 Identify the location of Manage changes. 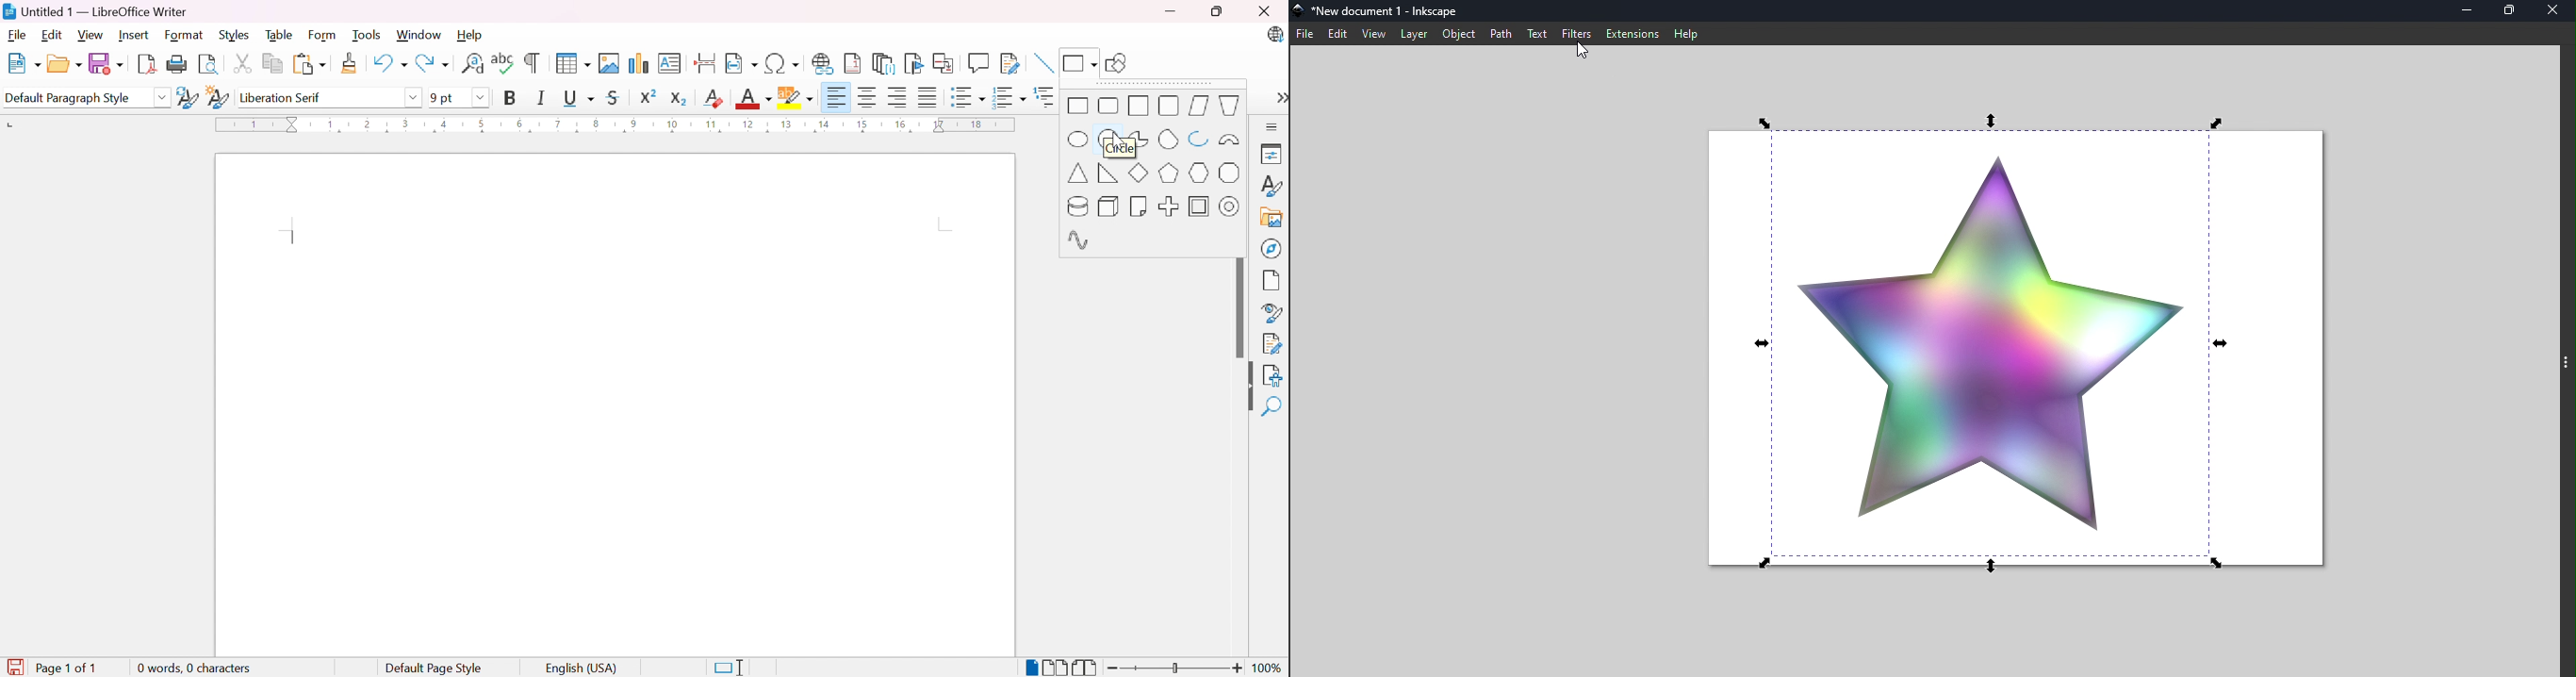
(1276, 343).